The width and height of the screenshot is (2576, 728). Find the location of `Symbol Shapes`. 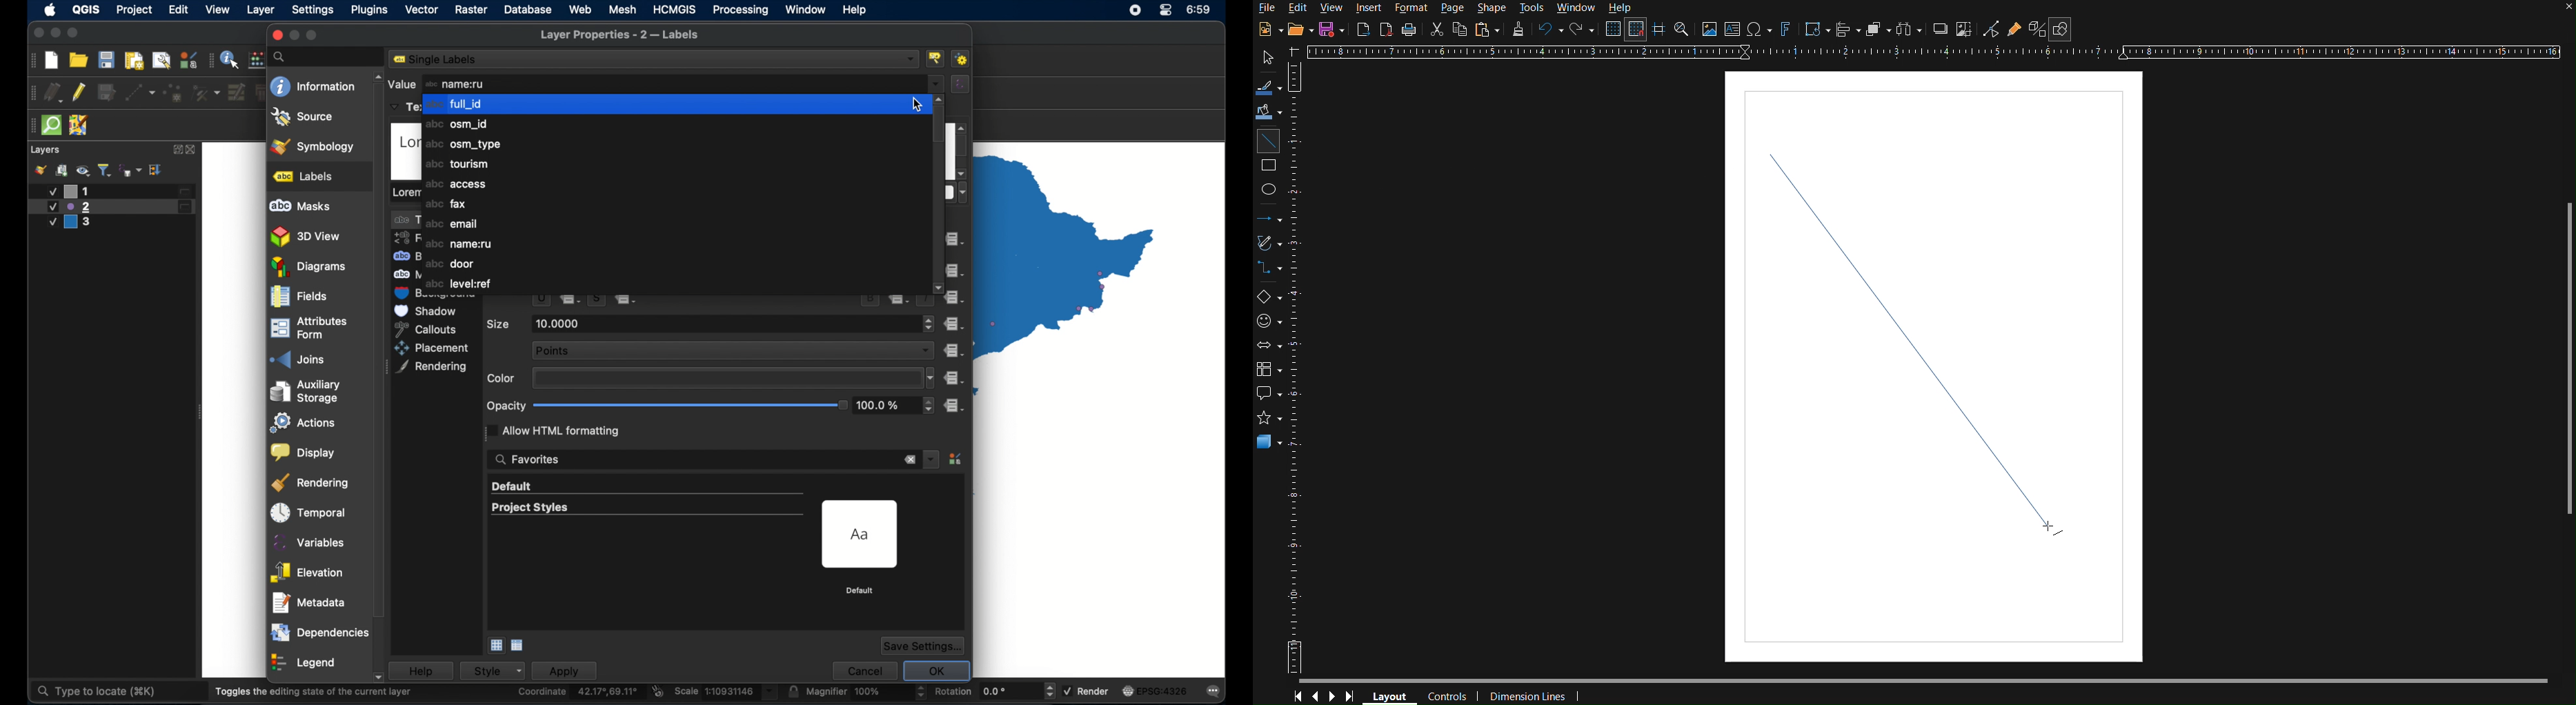

Symbol Shapes is located at coordinates (1269, 321).